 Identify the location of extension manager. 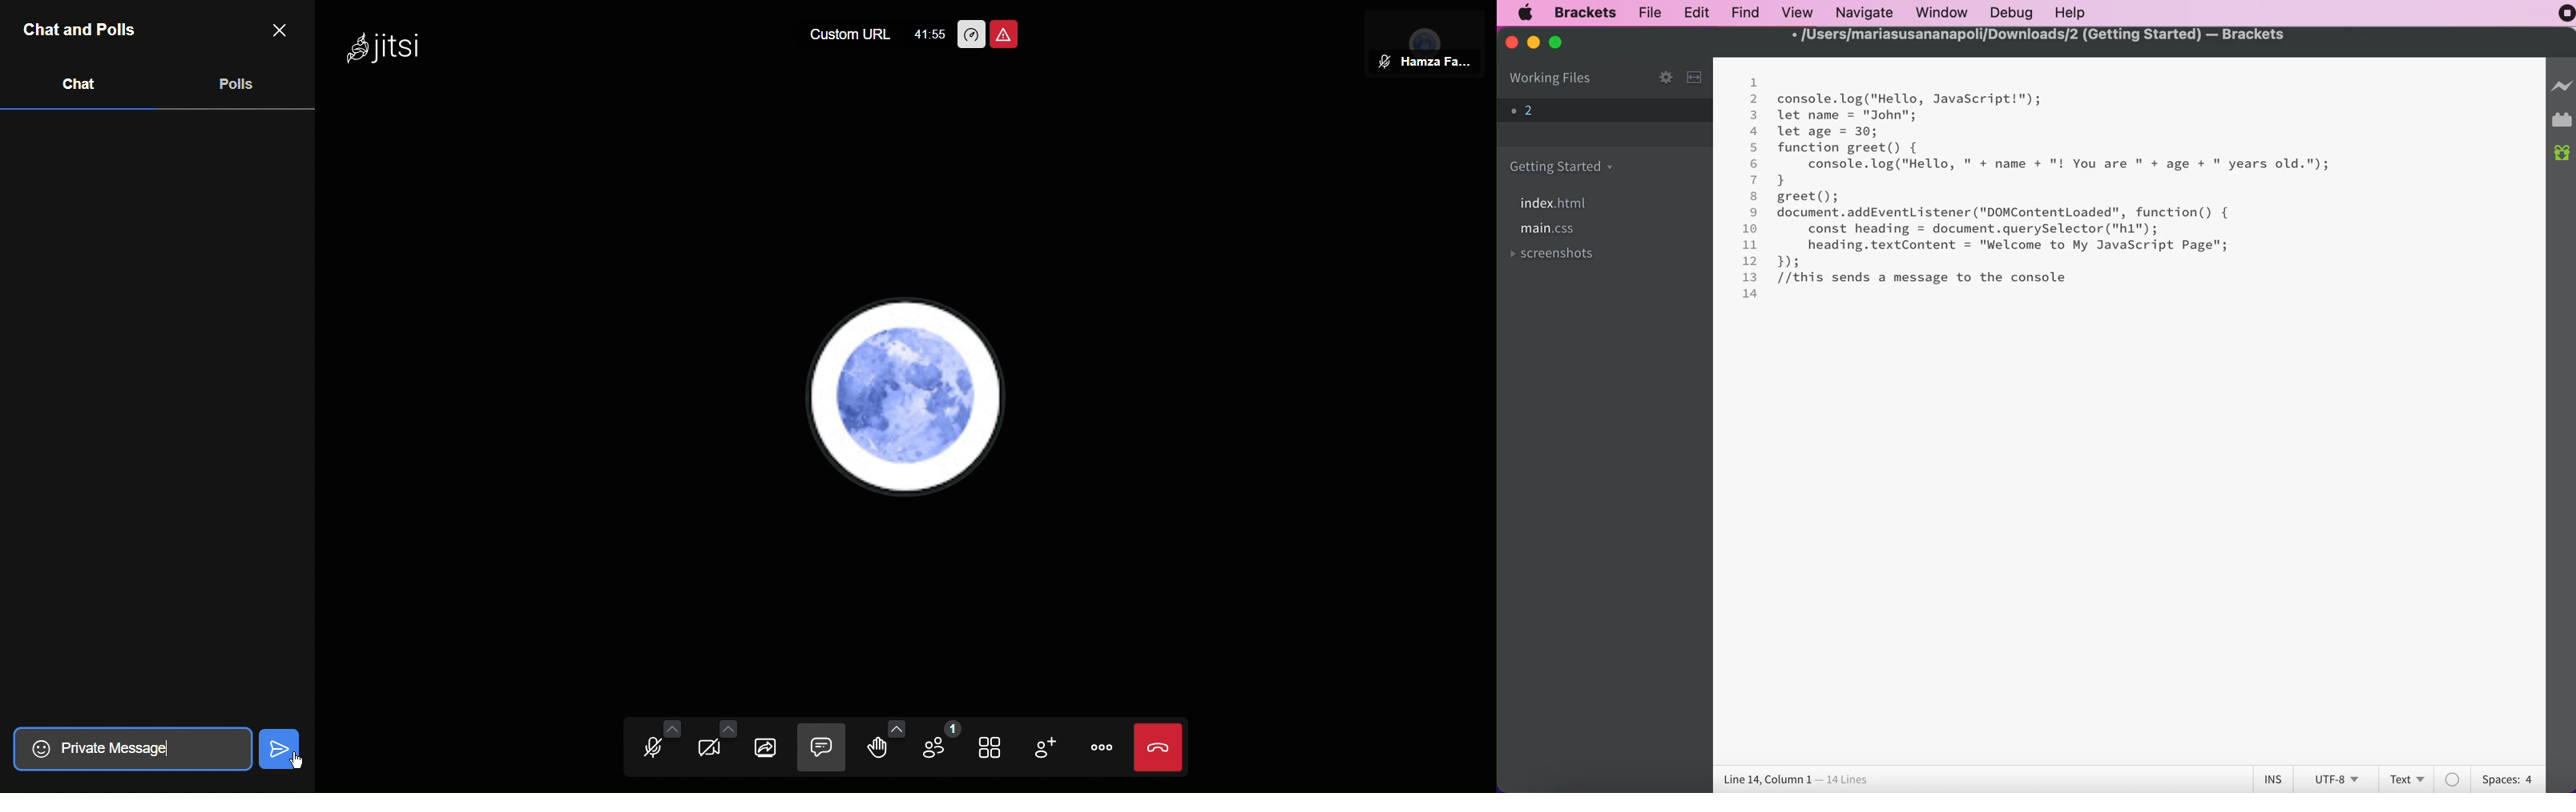
(2562, 121).